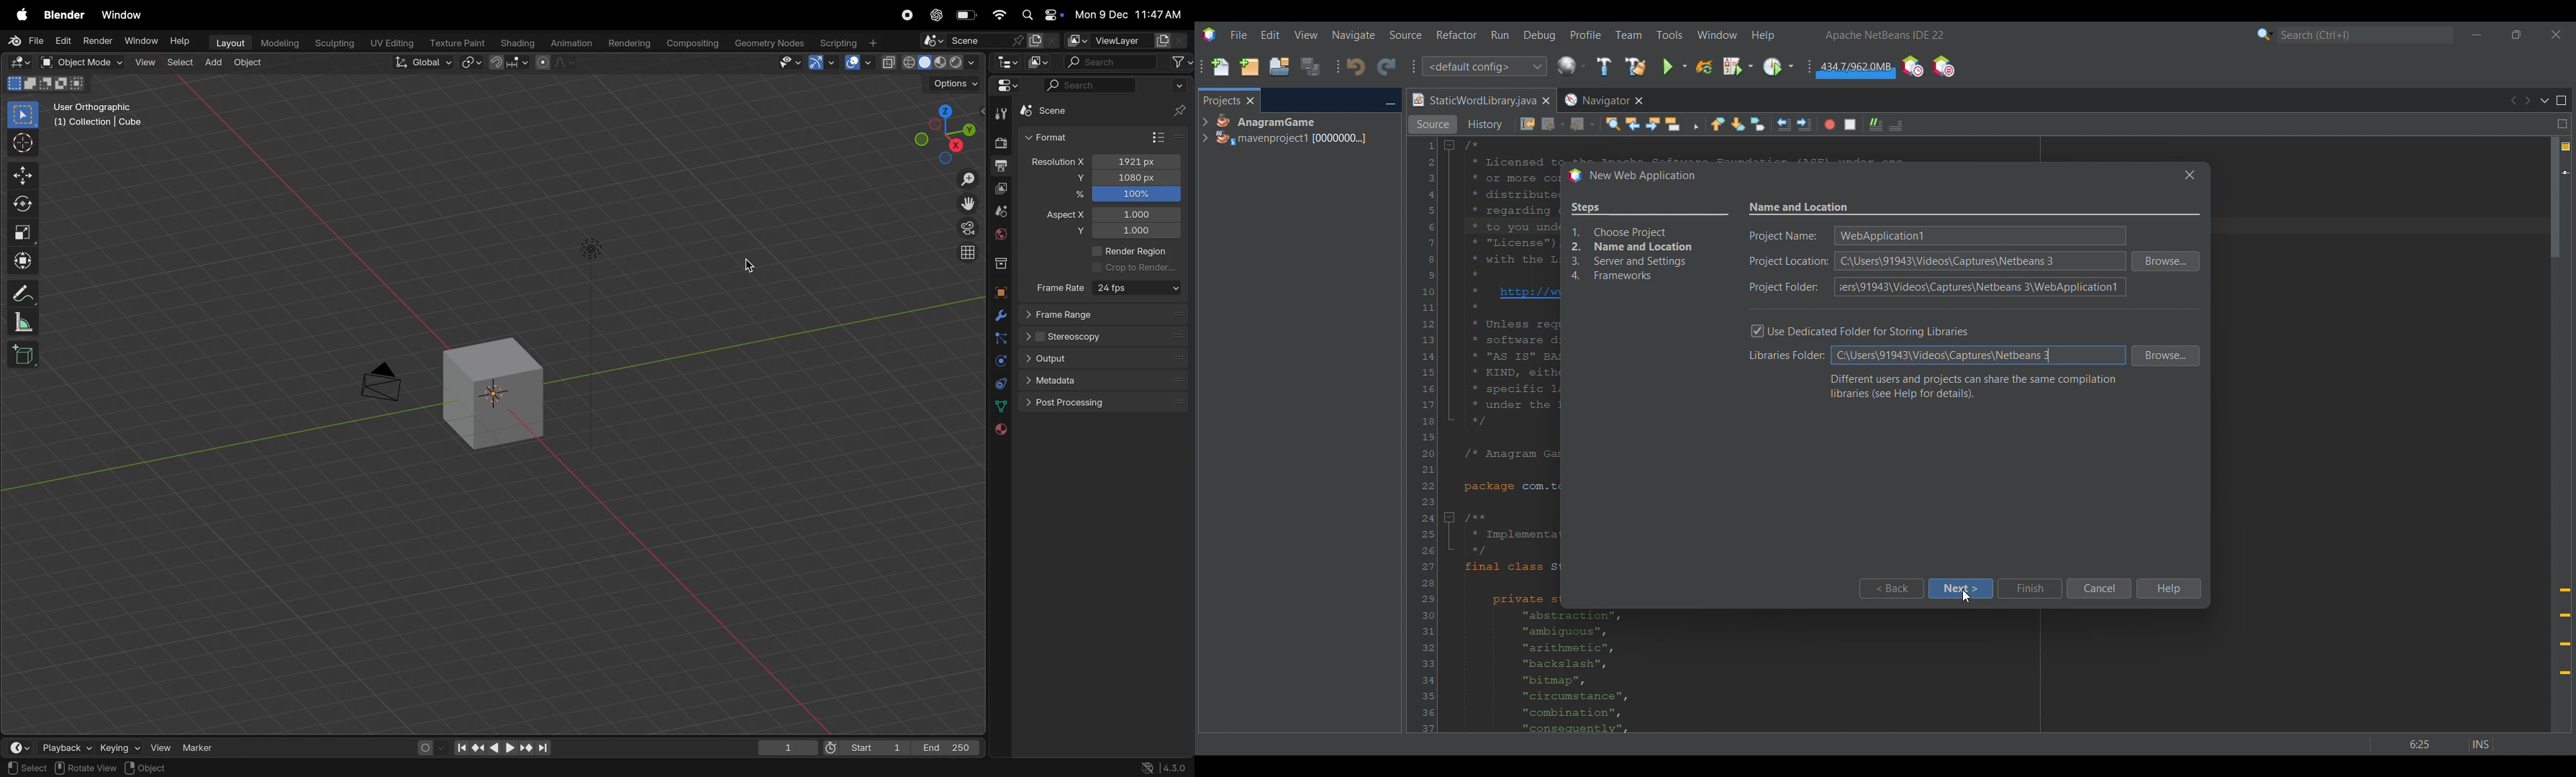 The width and height of the screenshot is (2576, 784). I want to click on scene, so click(1064, 109).